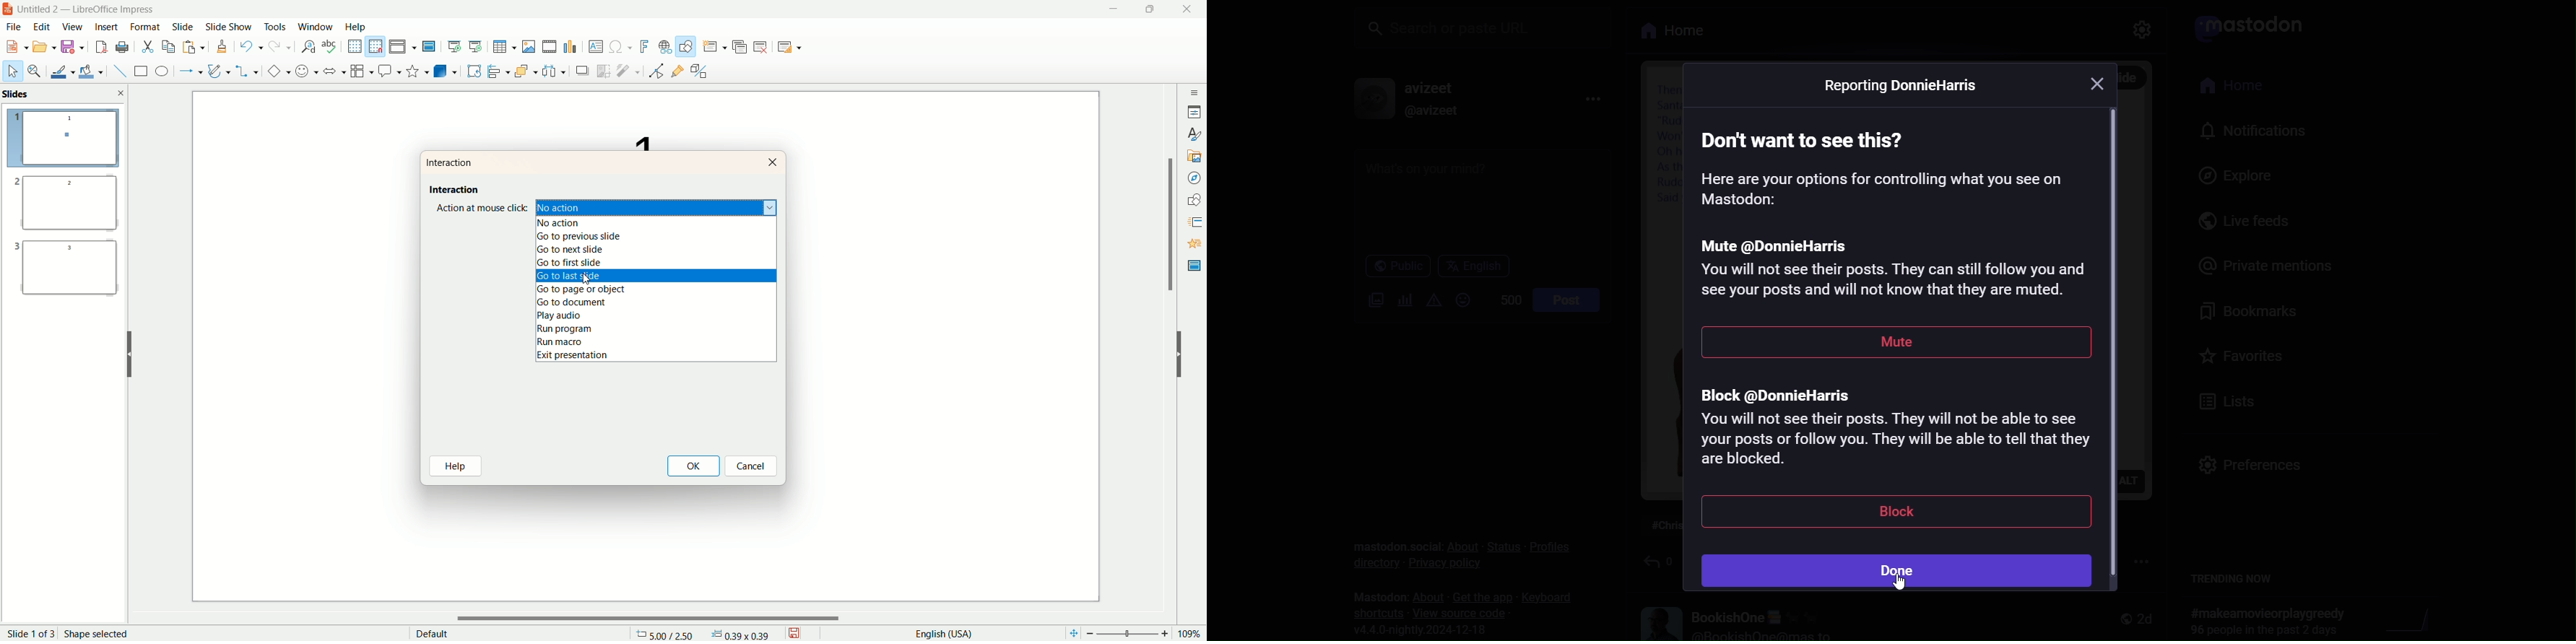 The image size is (2576, 644). Describe the element at coordinates (2263, 621) in the screenshot. I see `#makeamovieorplaygreedy
Ply,` at that location.